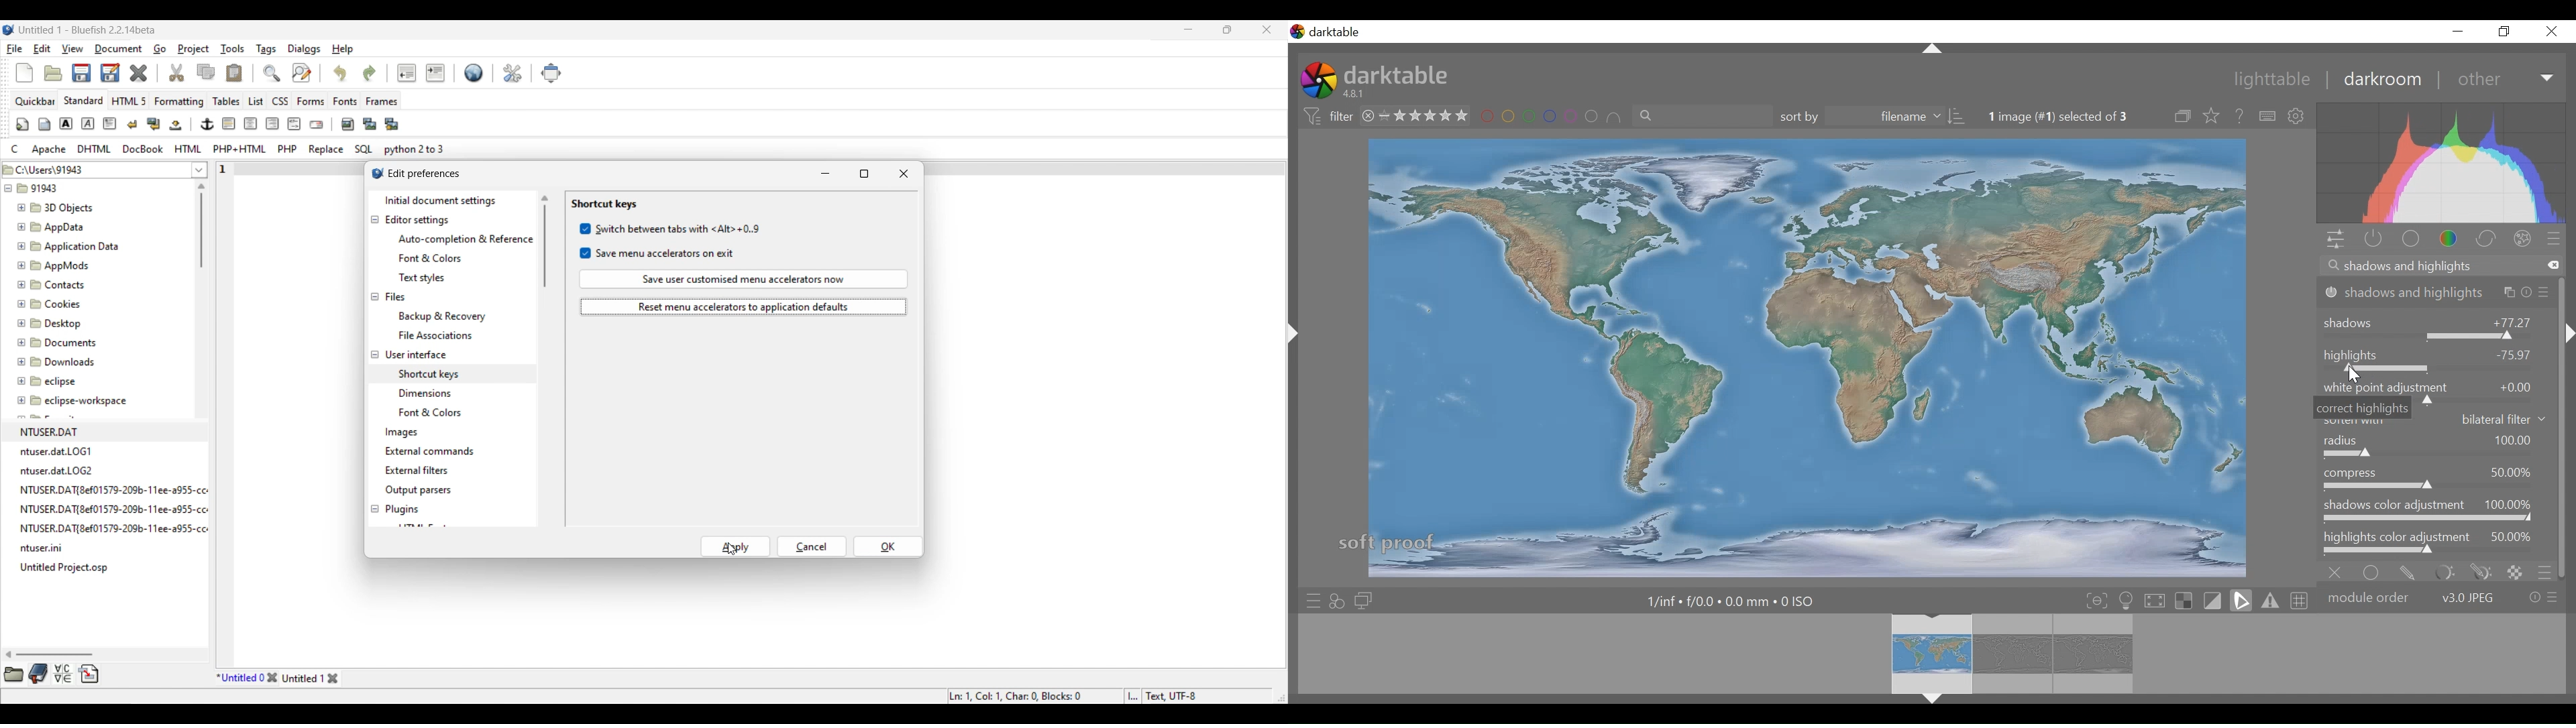 The height and width of the screenshot is (728, 2576). What do you see at coordinates (465, 239) in the screenshot?
I see `Auto-completion & Reference` at bounding box center [465, 239].